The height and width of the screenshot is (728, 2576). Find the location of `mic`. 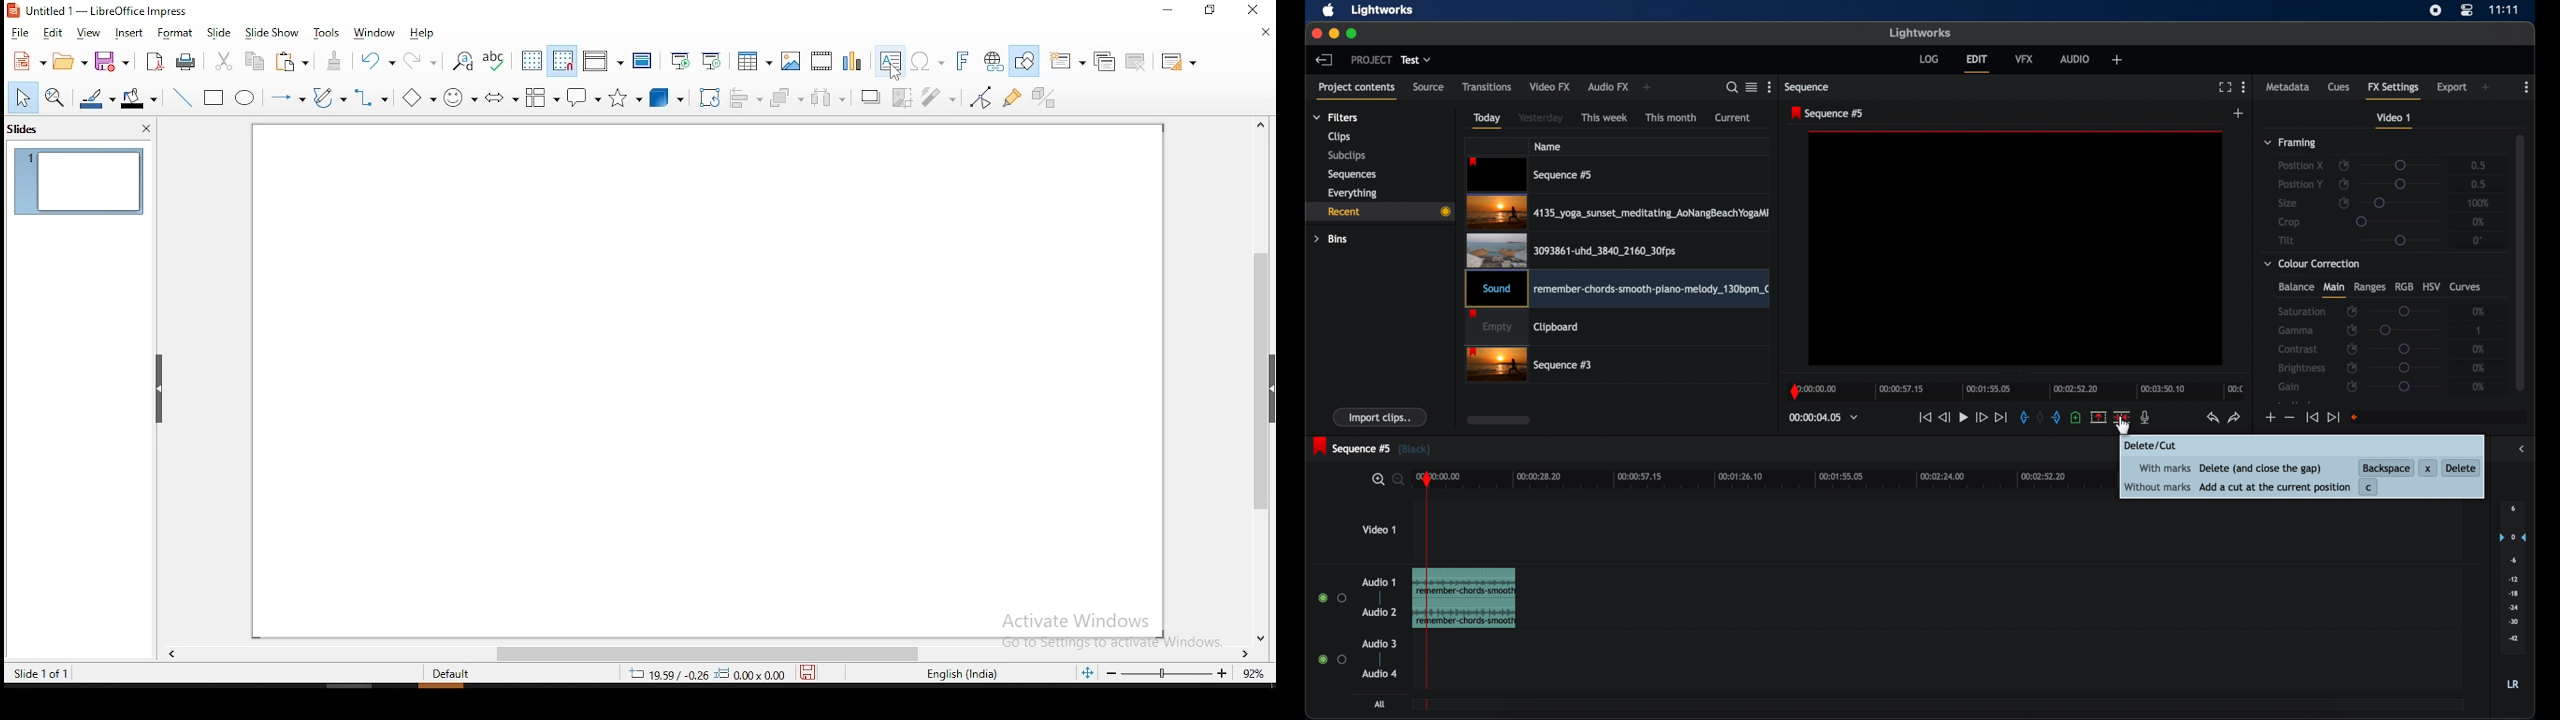

mic is located at coordinates (2145, 418).